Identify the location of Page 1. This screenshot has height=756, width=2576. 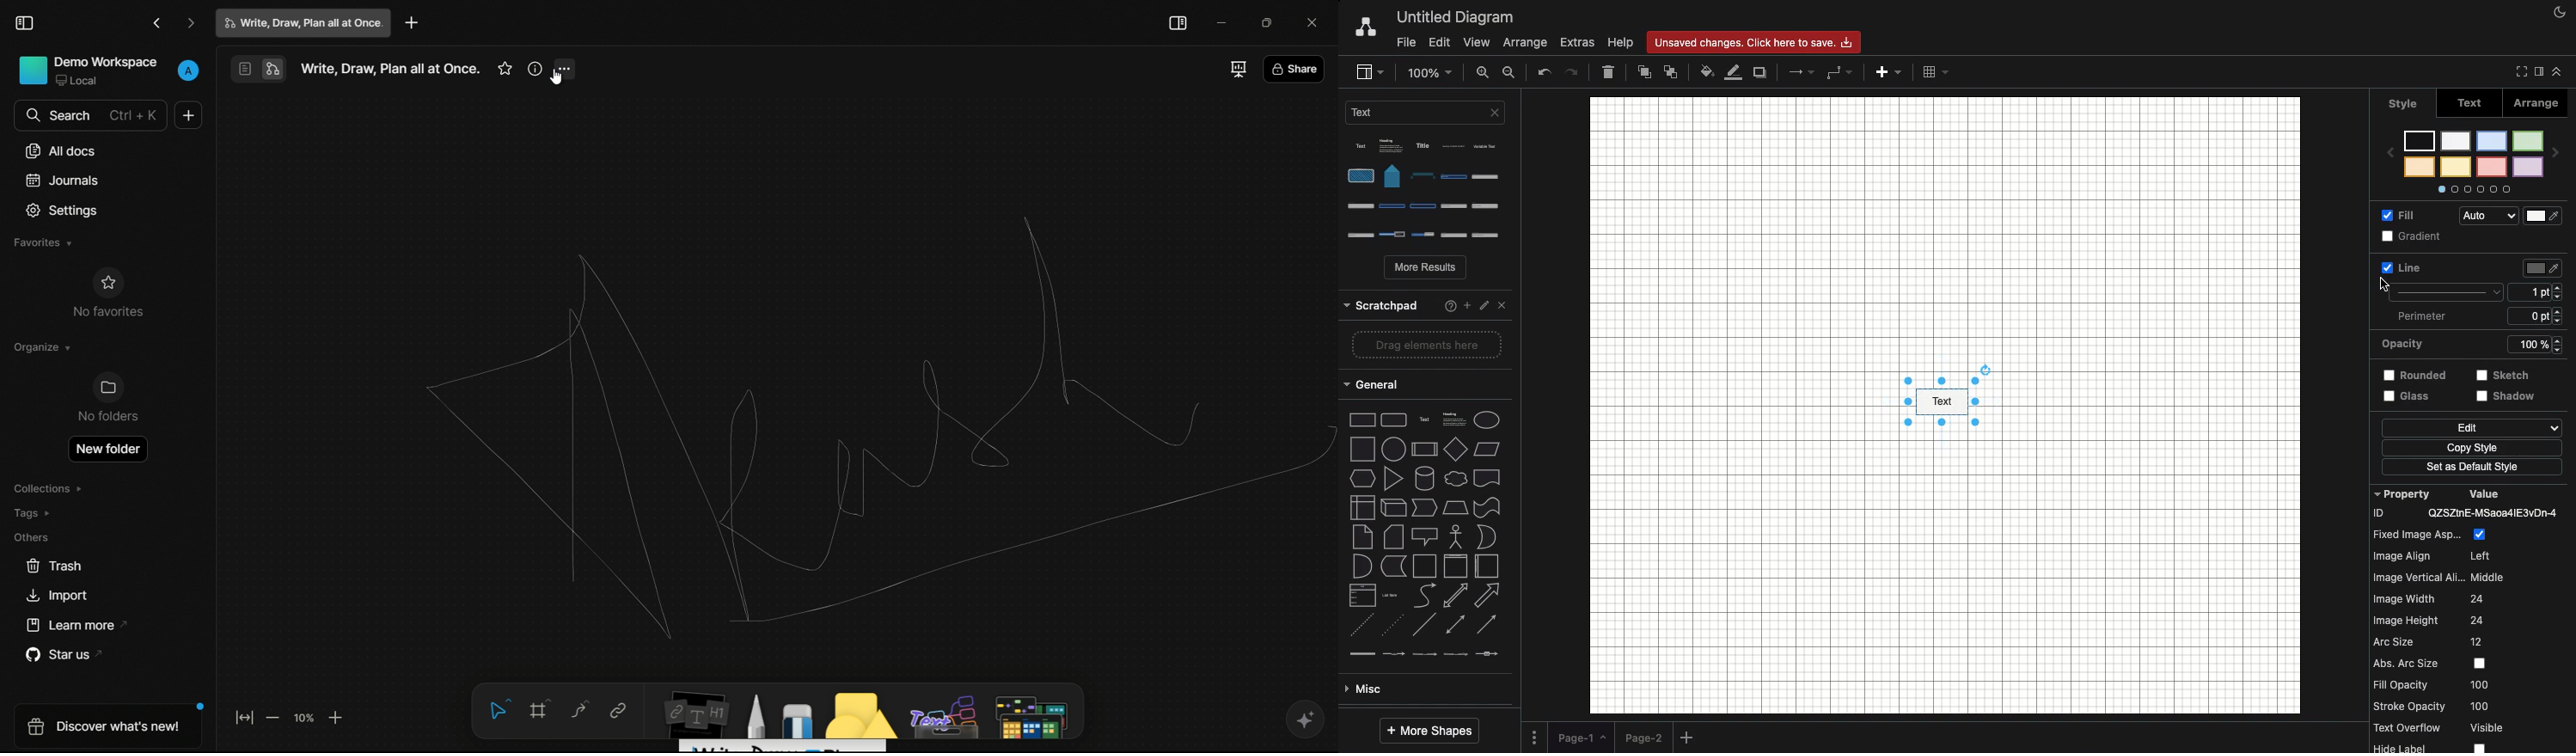
(1581, 735).